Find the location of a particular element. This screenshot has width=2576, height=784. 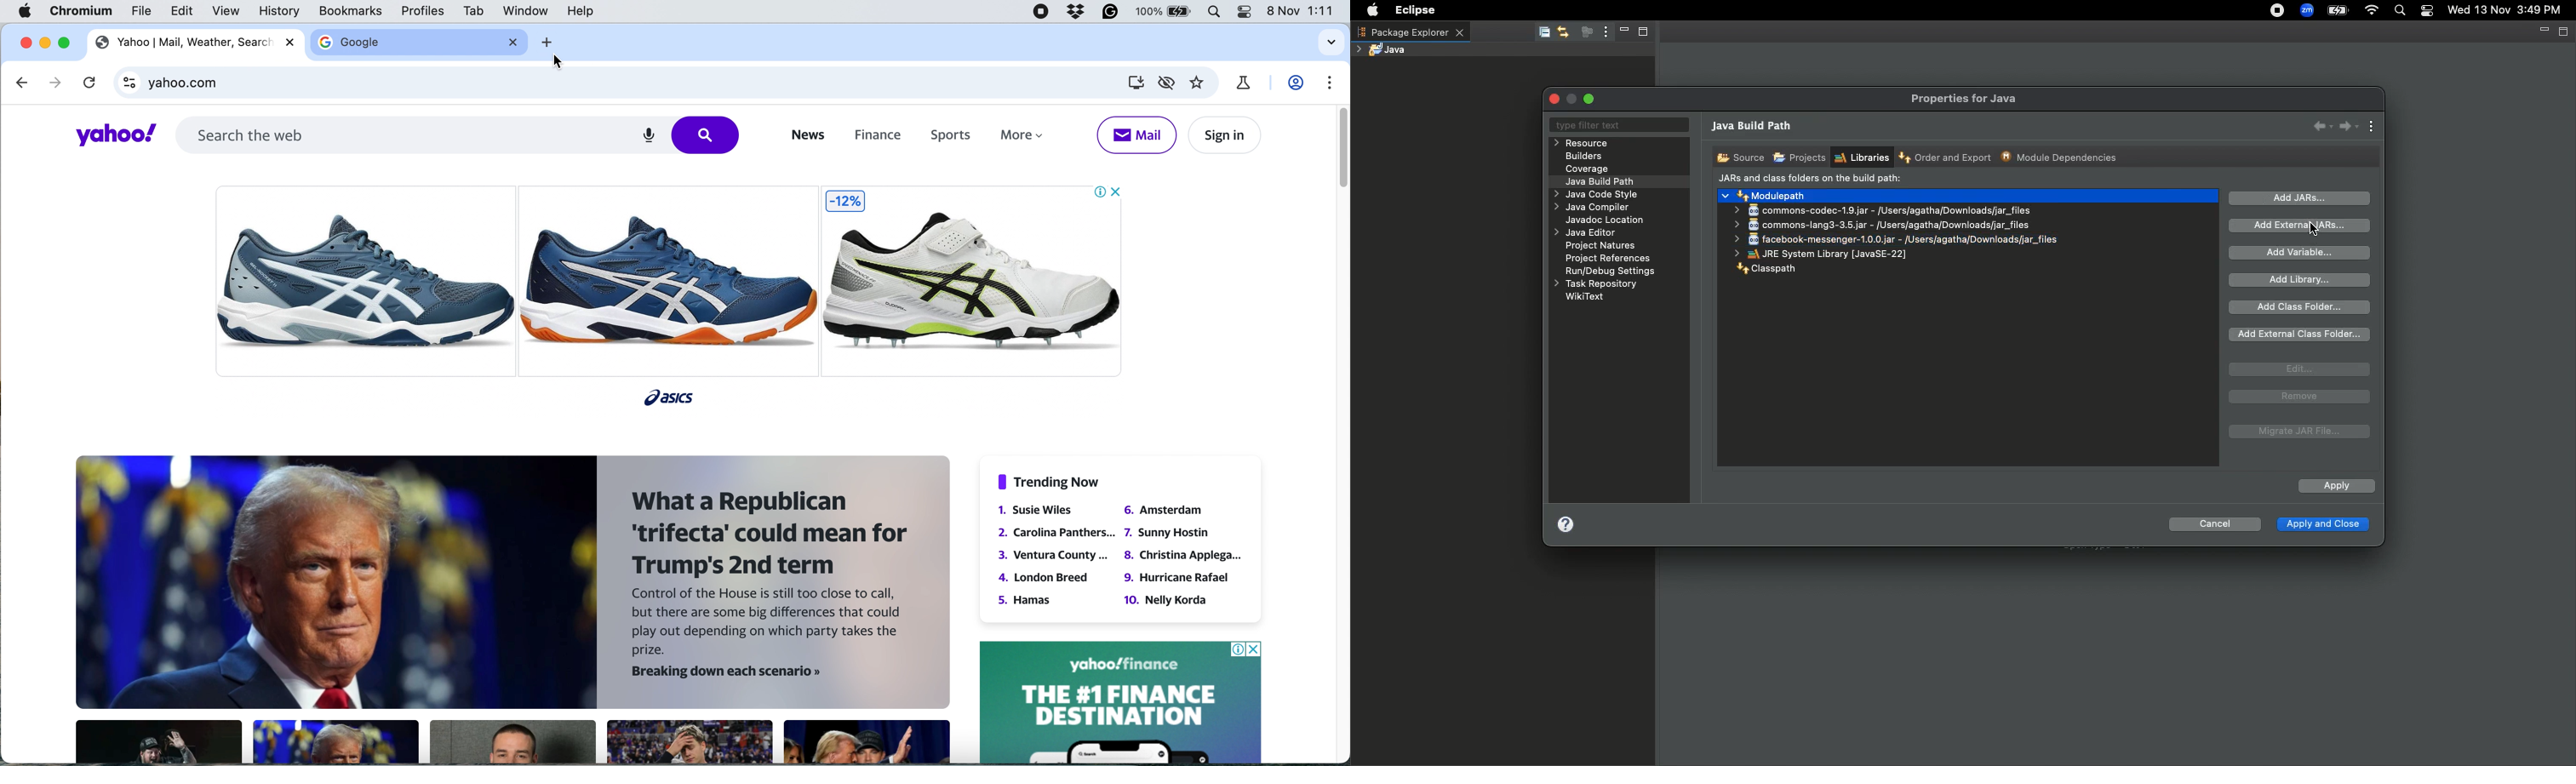

Wed 13 Nov 3:49 PM is located at coordinates (2505, 9).